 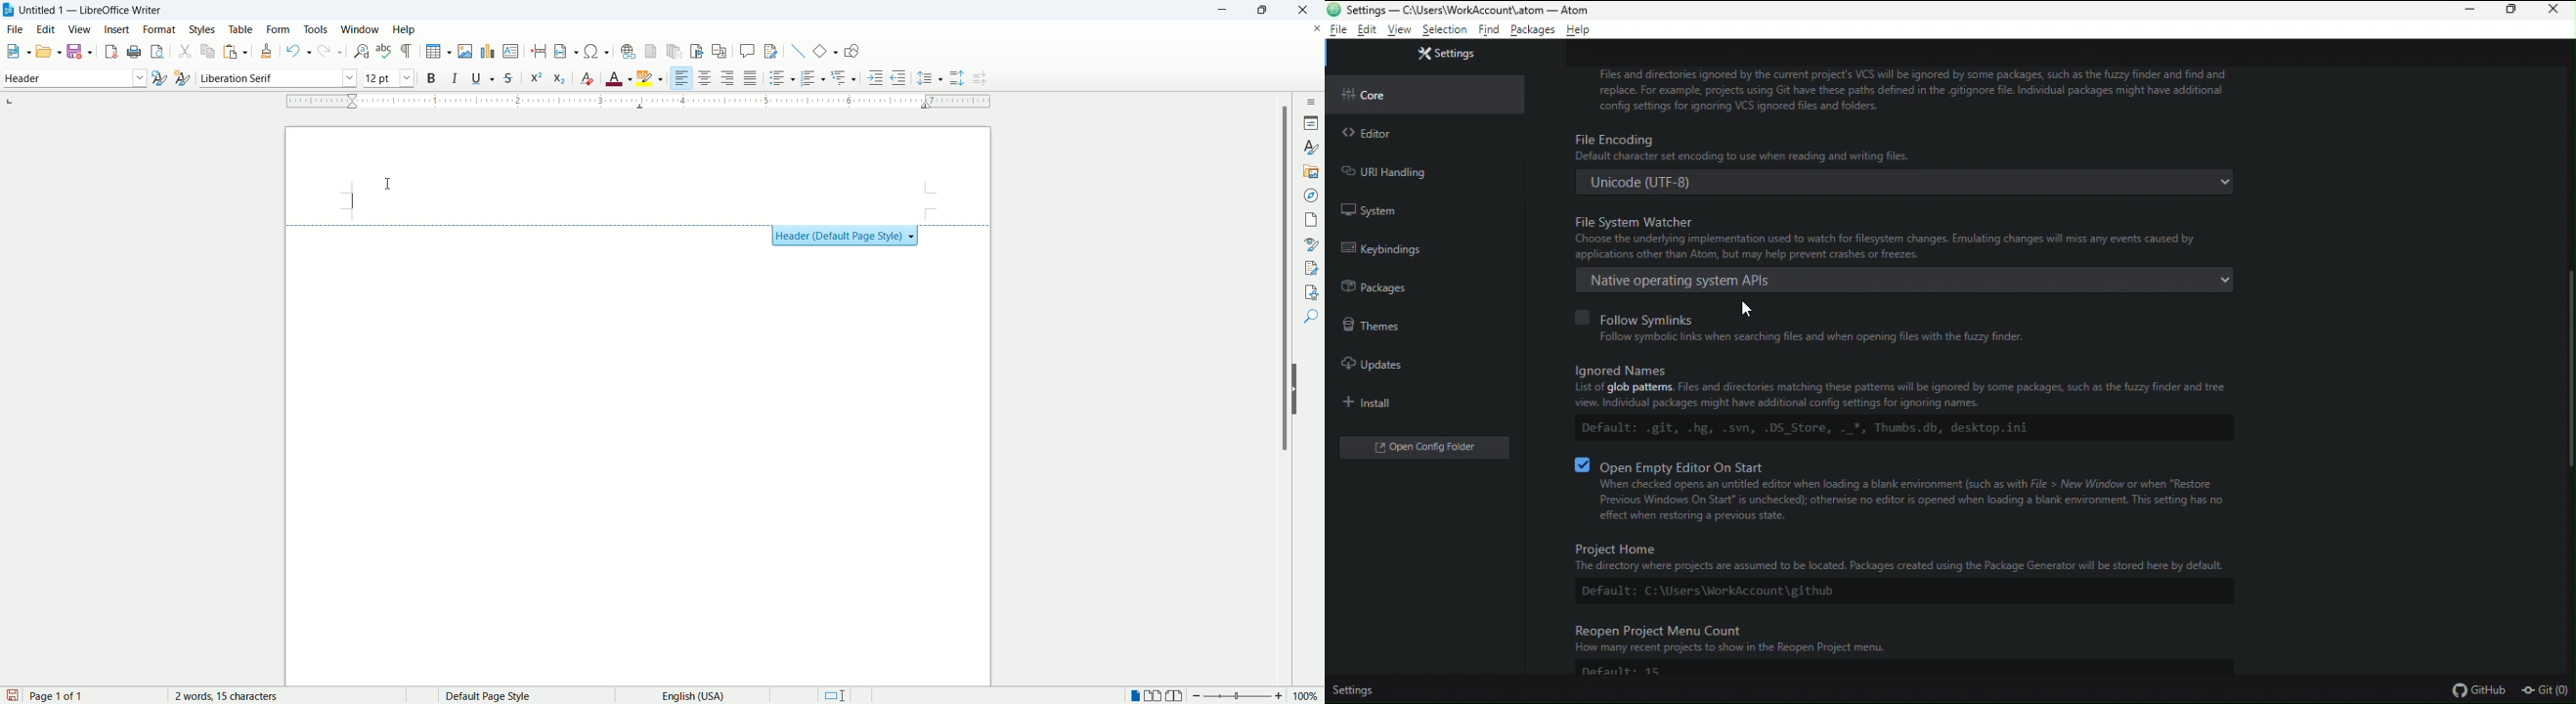 I want to click on justified, so click(x=751, y=79).